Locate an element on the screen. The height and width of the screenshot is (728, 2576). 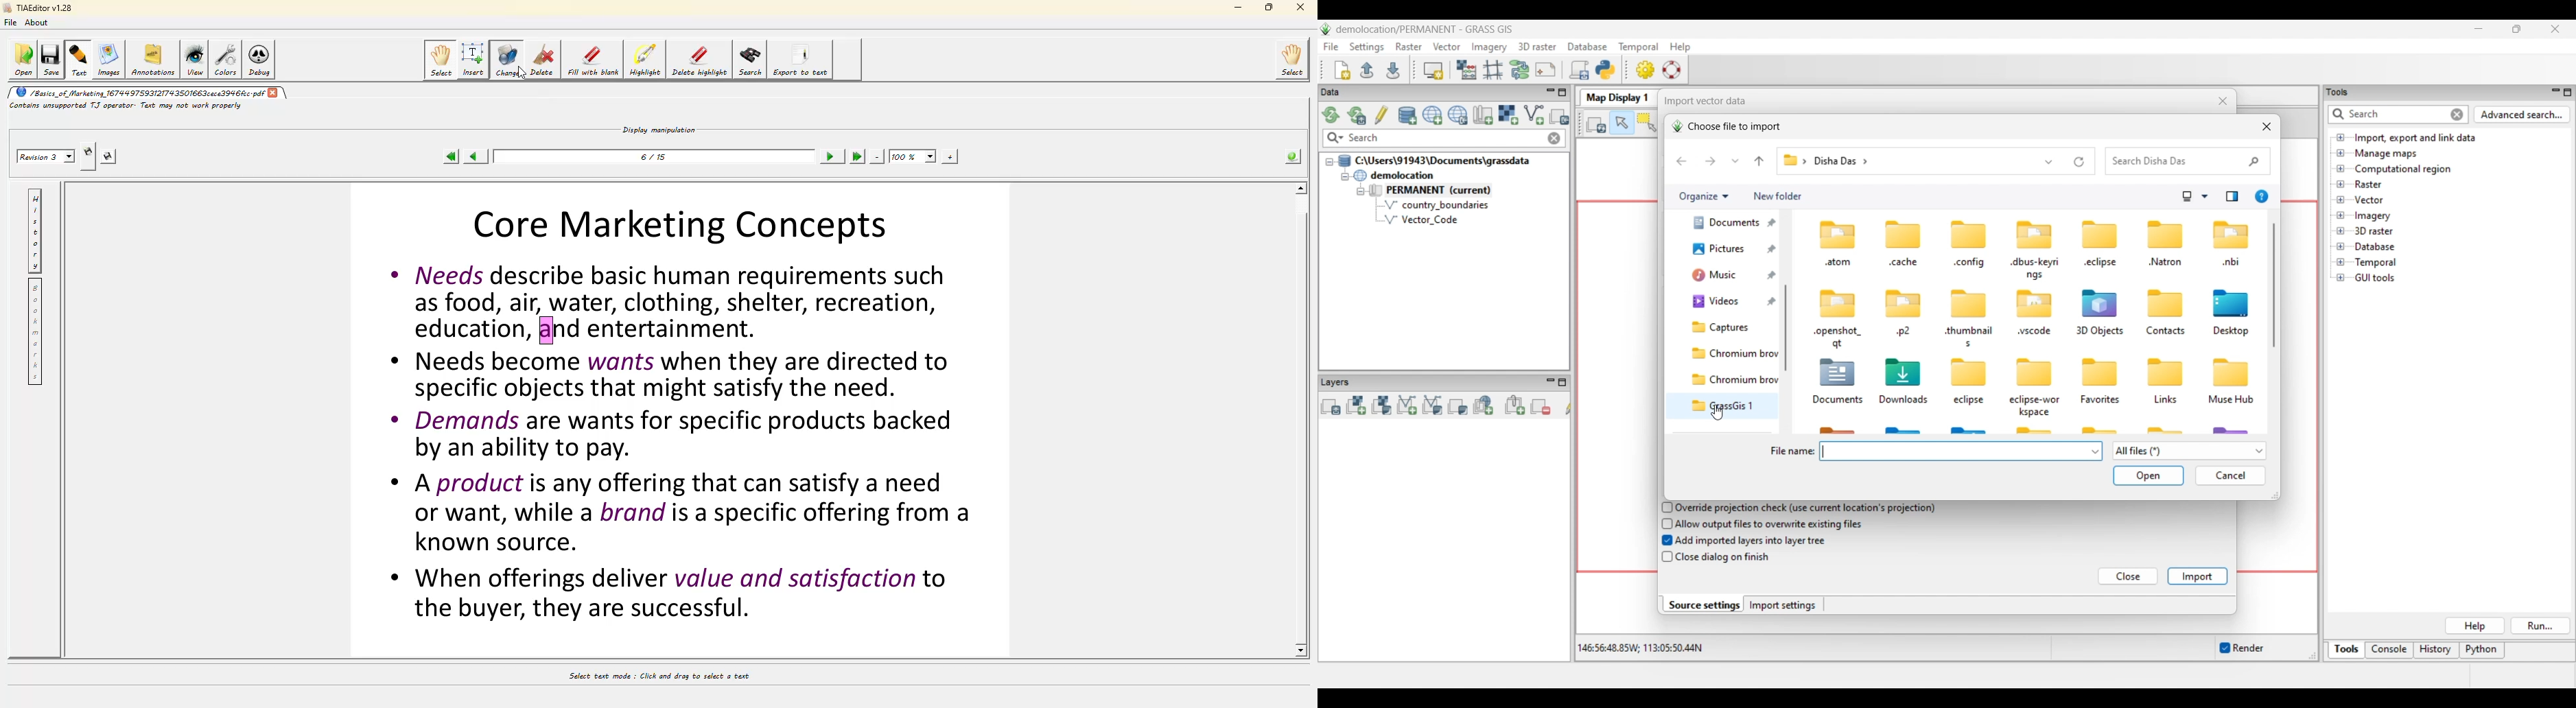
cursor is located at coordinates (525, 73).